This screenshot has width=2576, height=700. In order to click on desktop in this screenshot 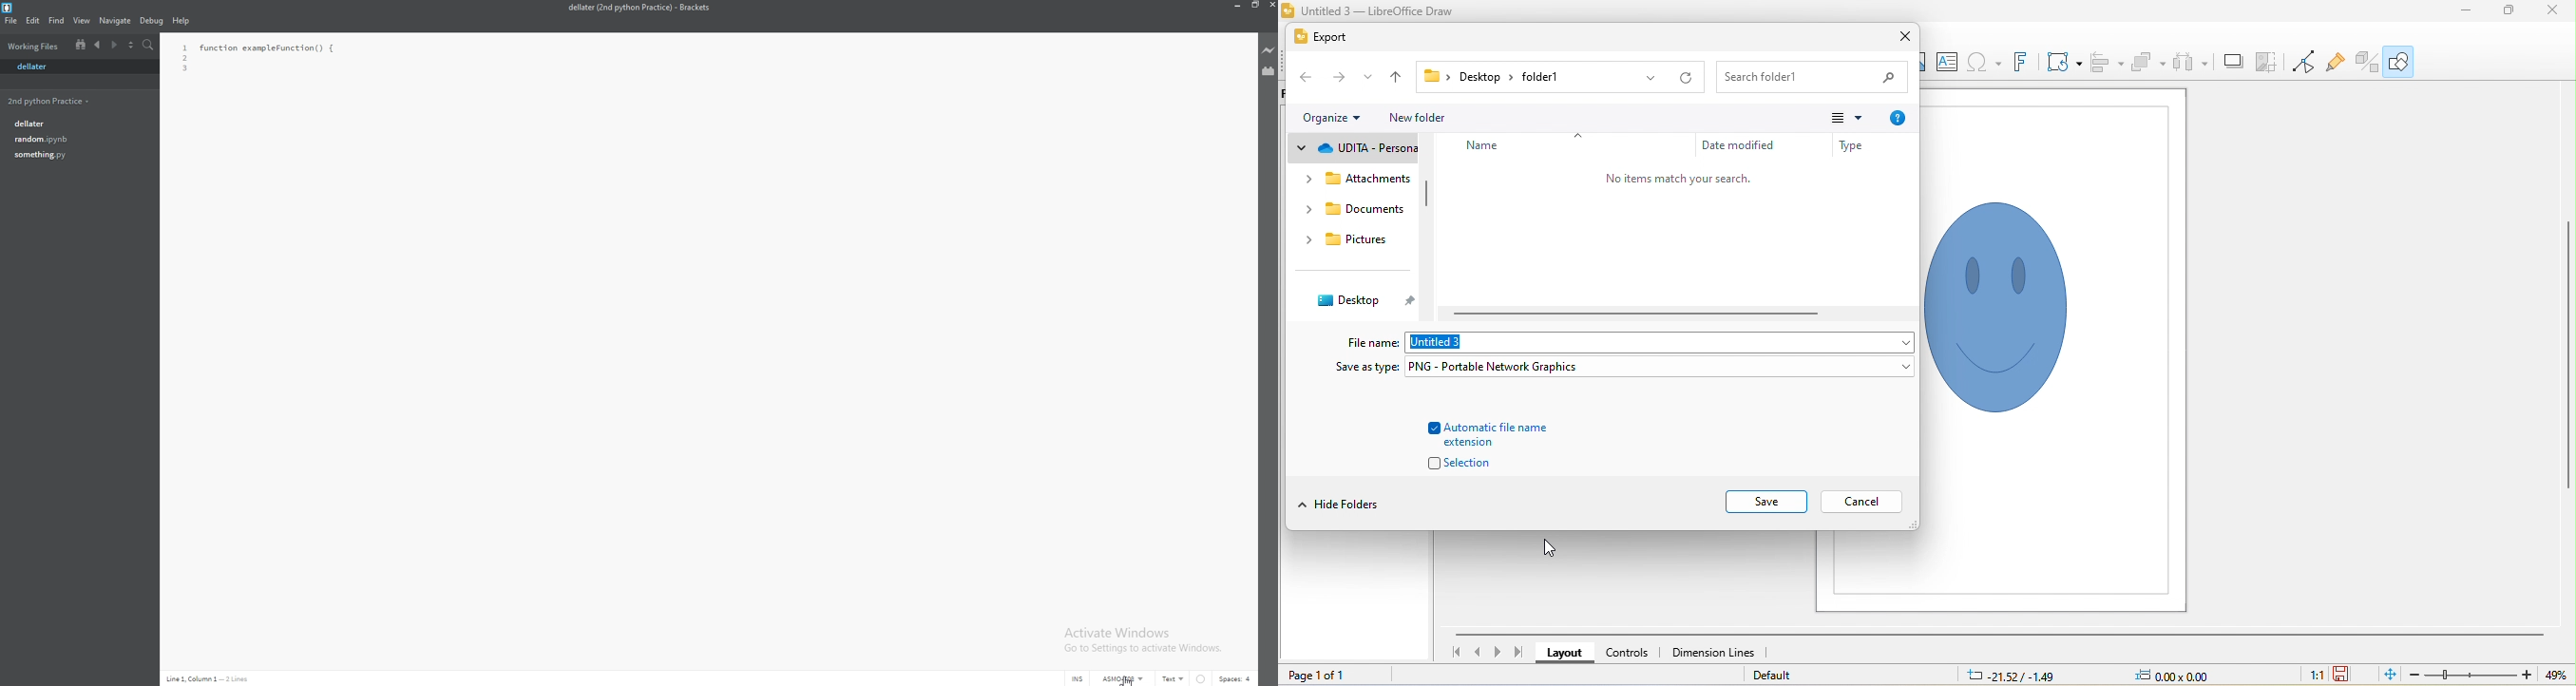, I will do `click(1348, 301)`.